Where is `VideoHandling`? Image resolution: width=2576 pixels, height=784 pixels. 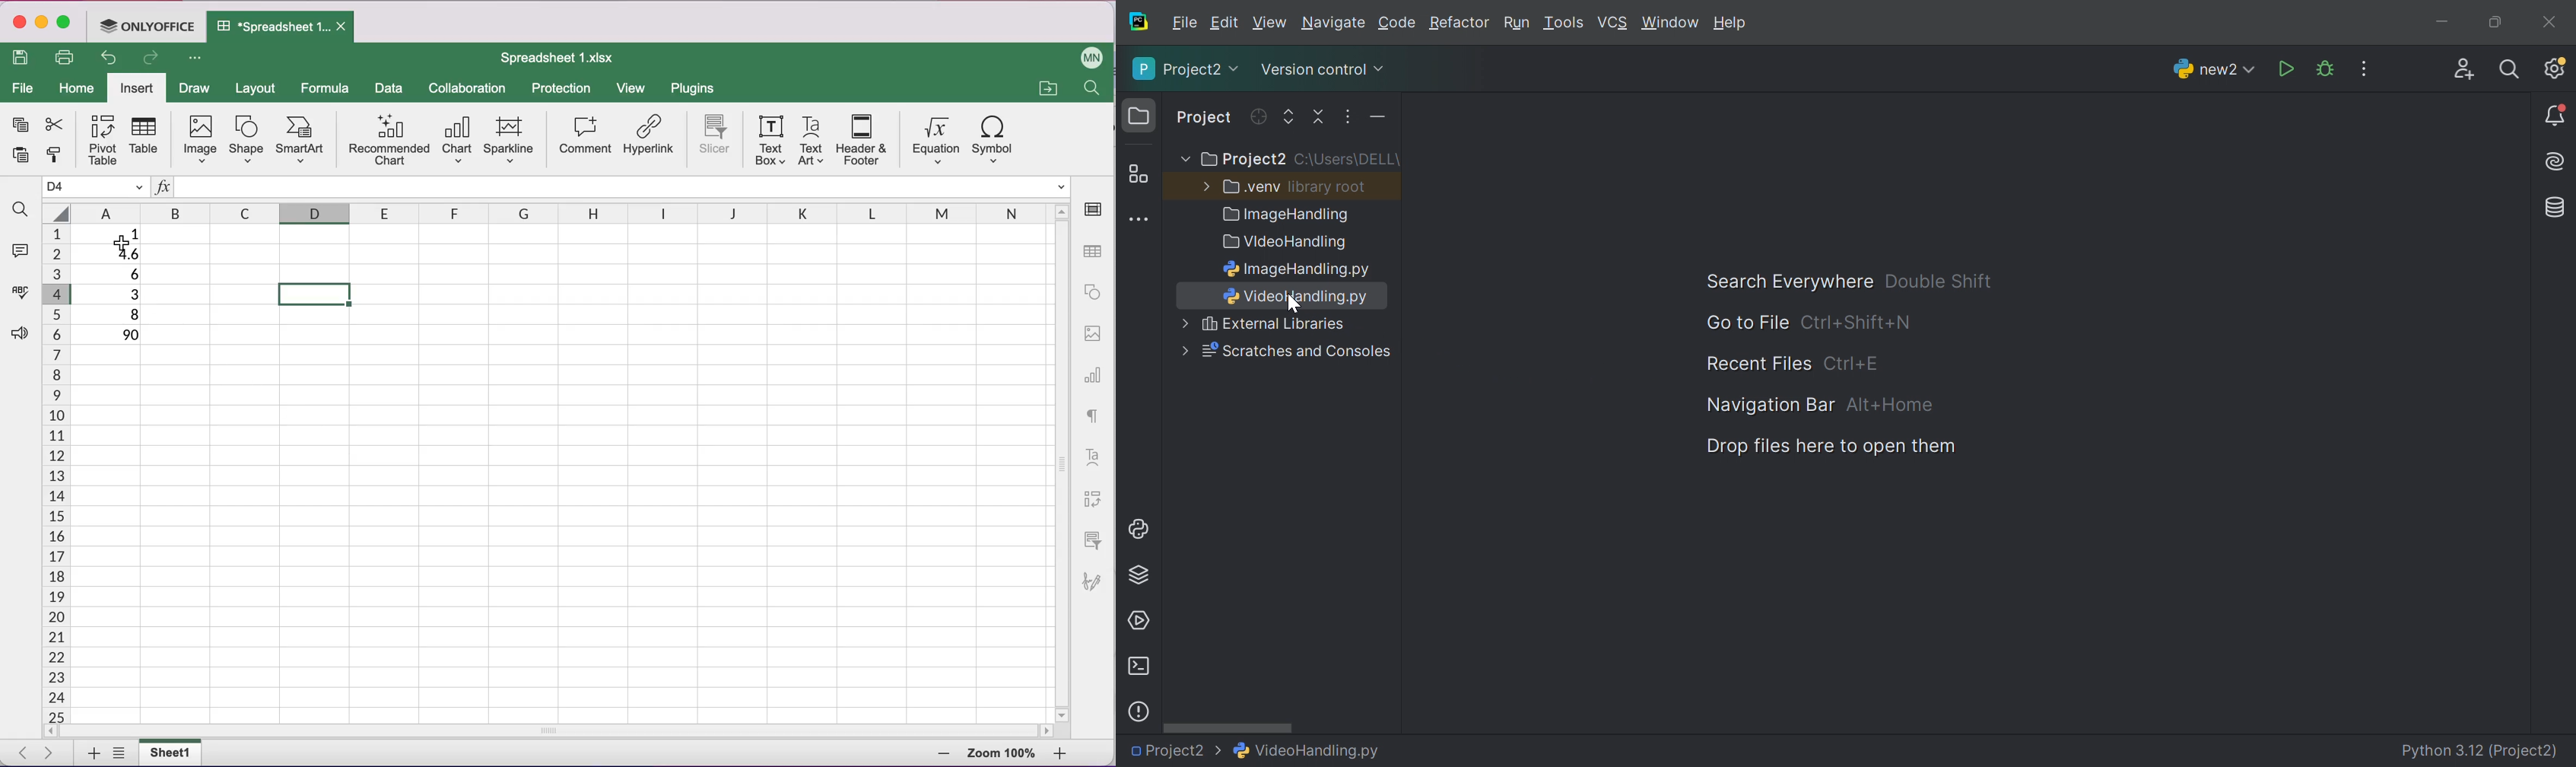
VideoHandling is located at coordinates (1288, 243).